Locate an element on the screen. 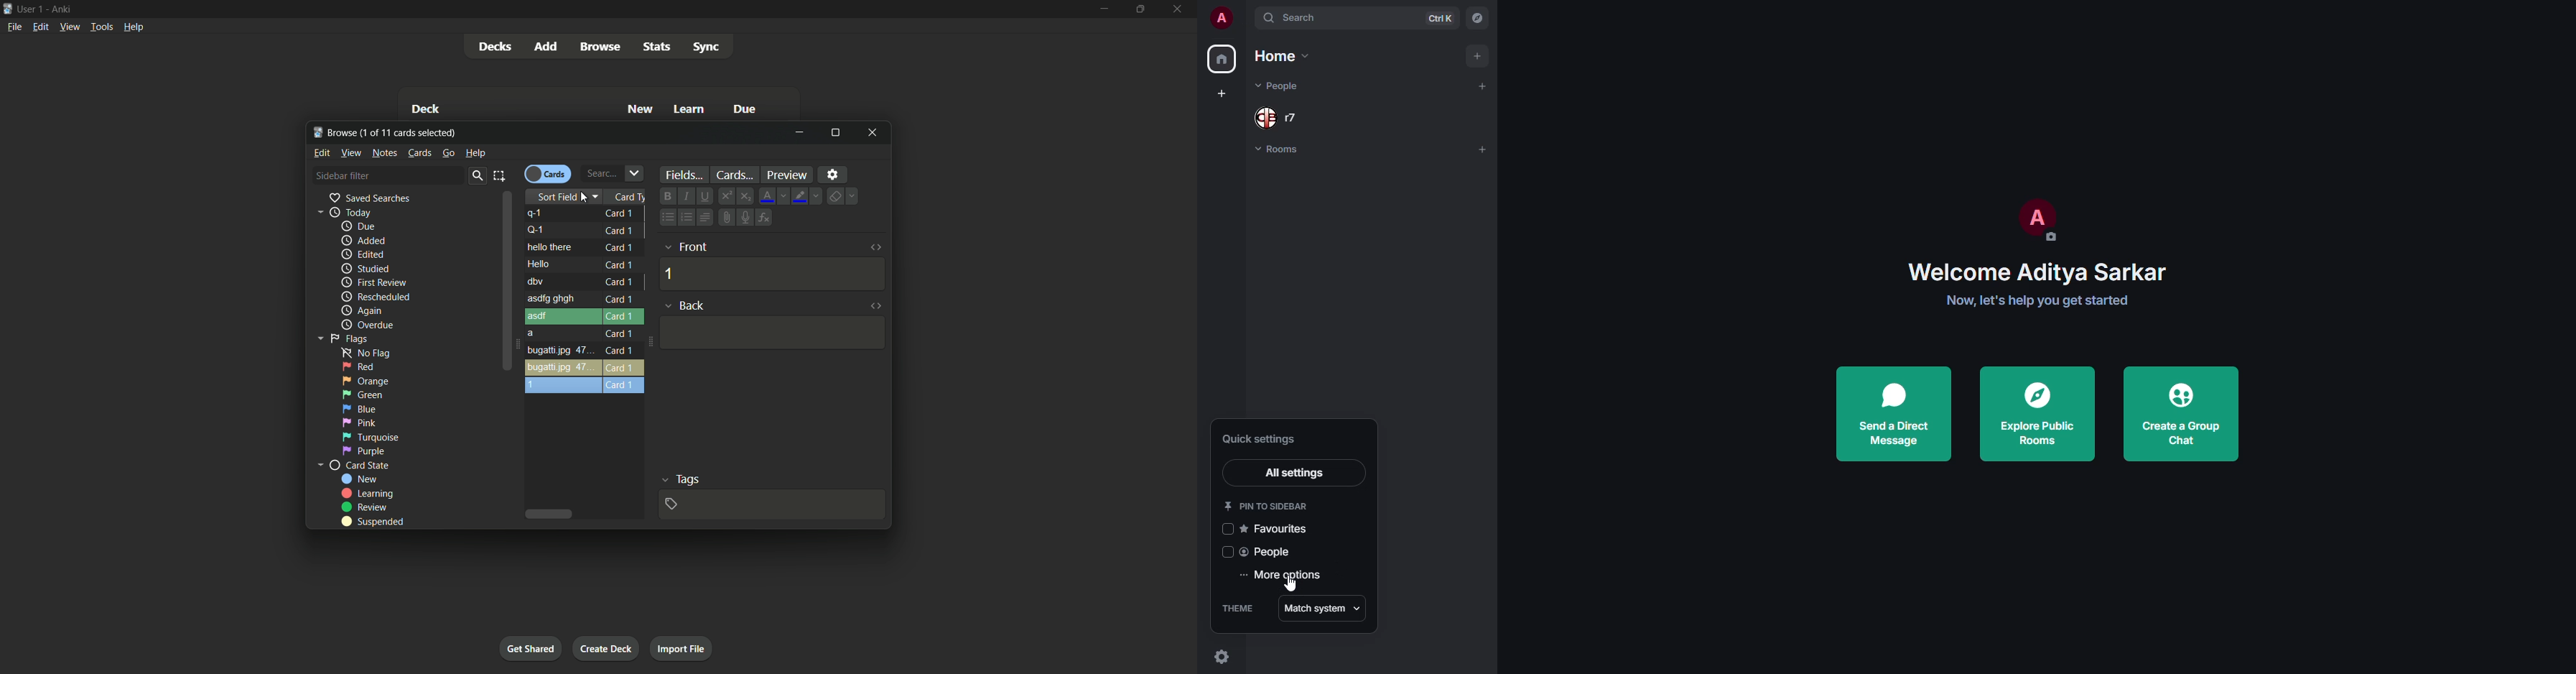  card type is located at coordinates (632, 197).